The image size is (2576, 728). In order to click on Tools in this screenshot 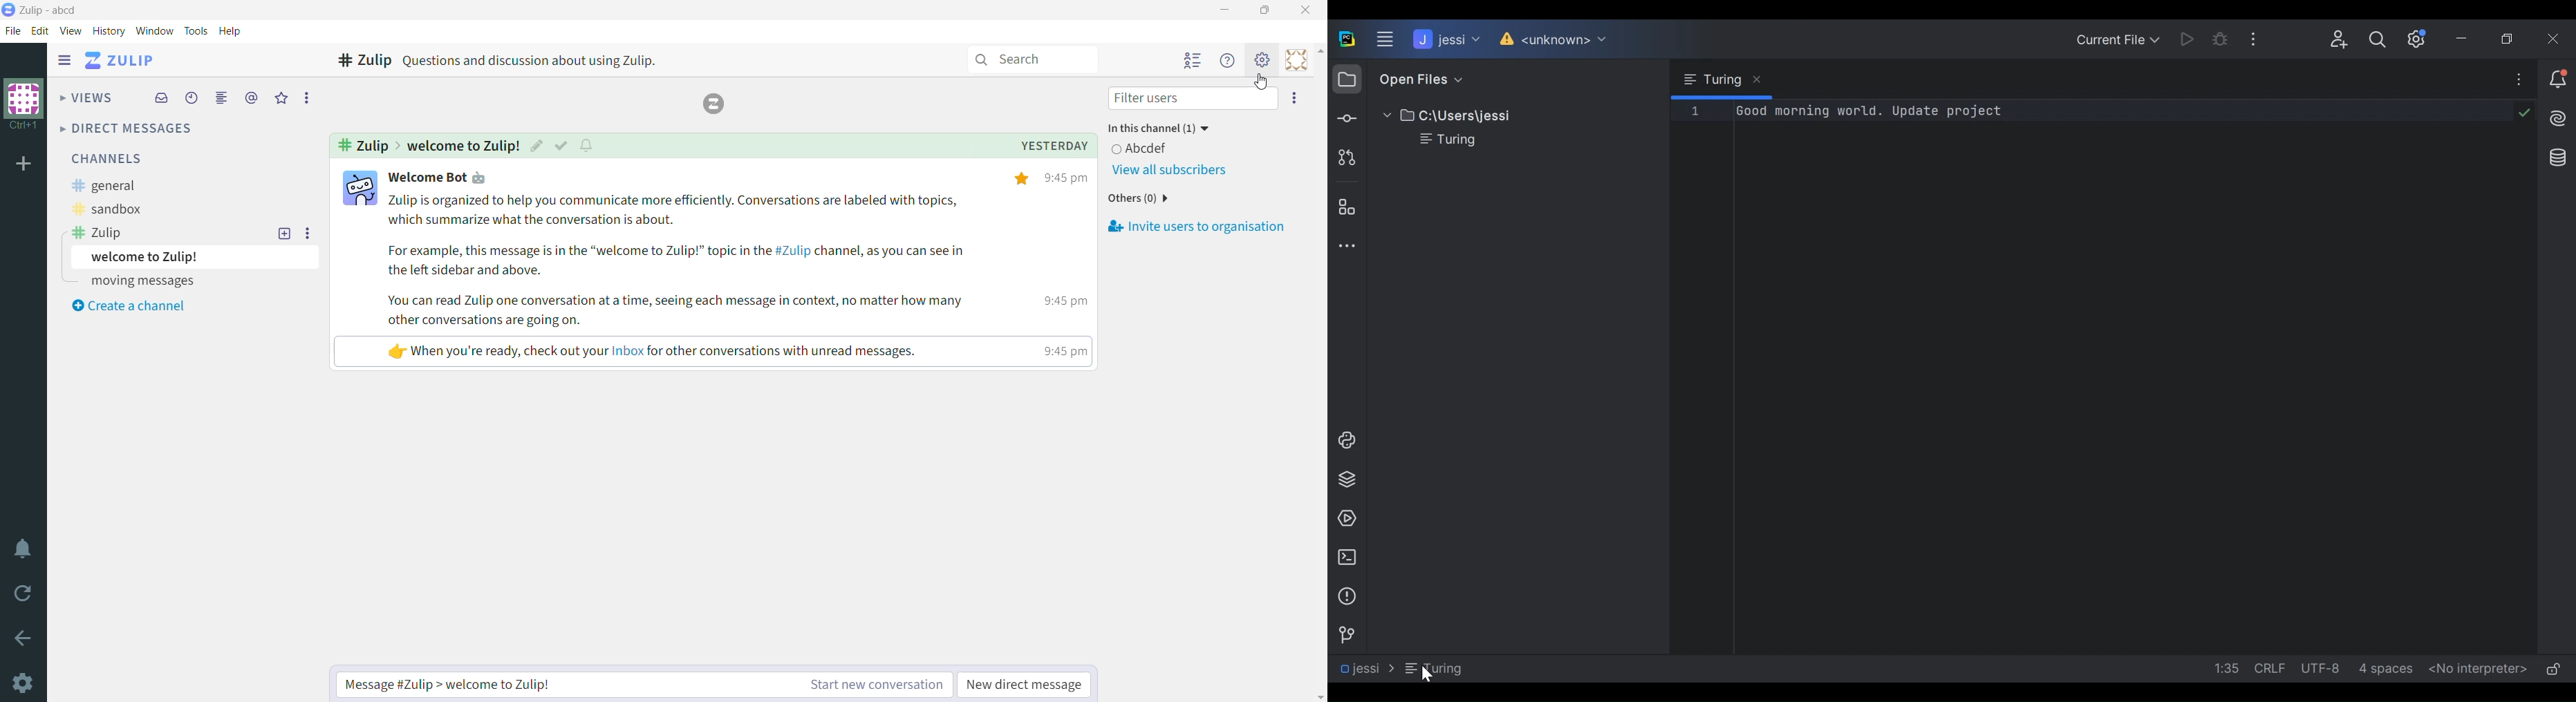, I will do `click(196, 31)`.